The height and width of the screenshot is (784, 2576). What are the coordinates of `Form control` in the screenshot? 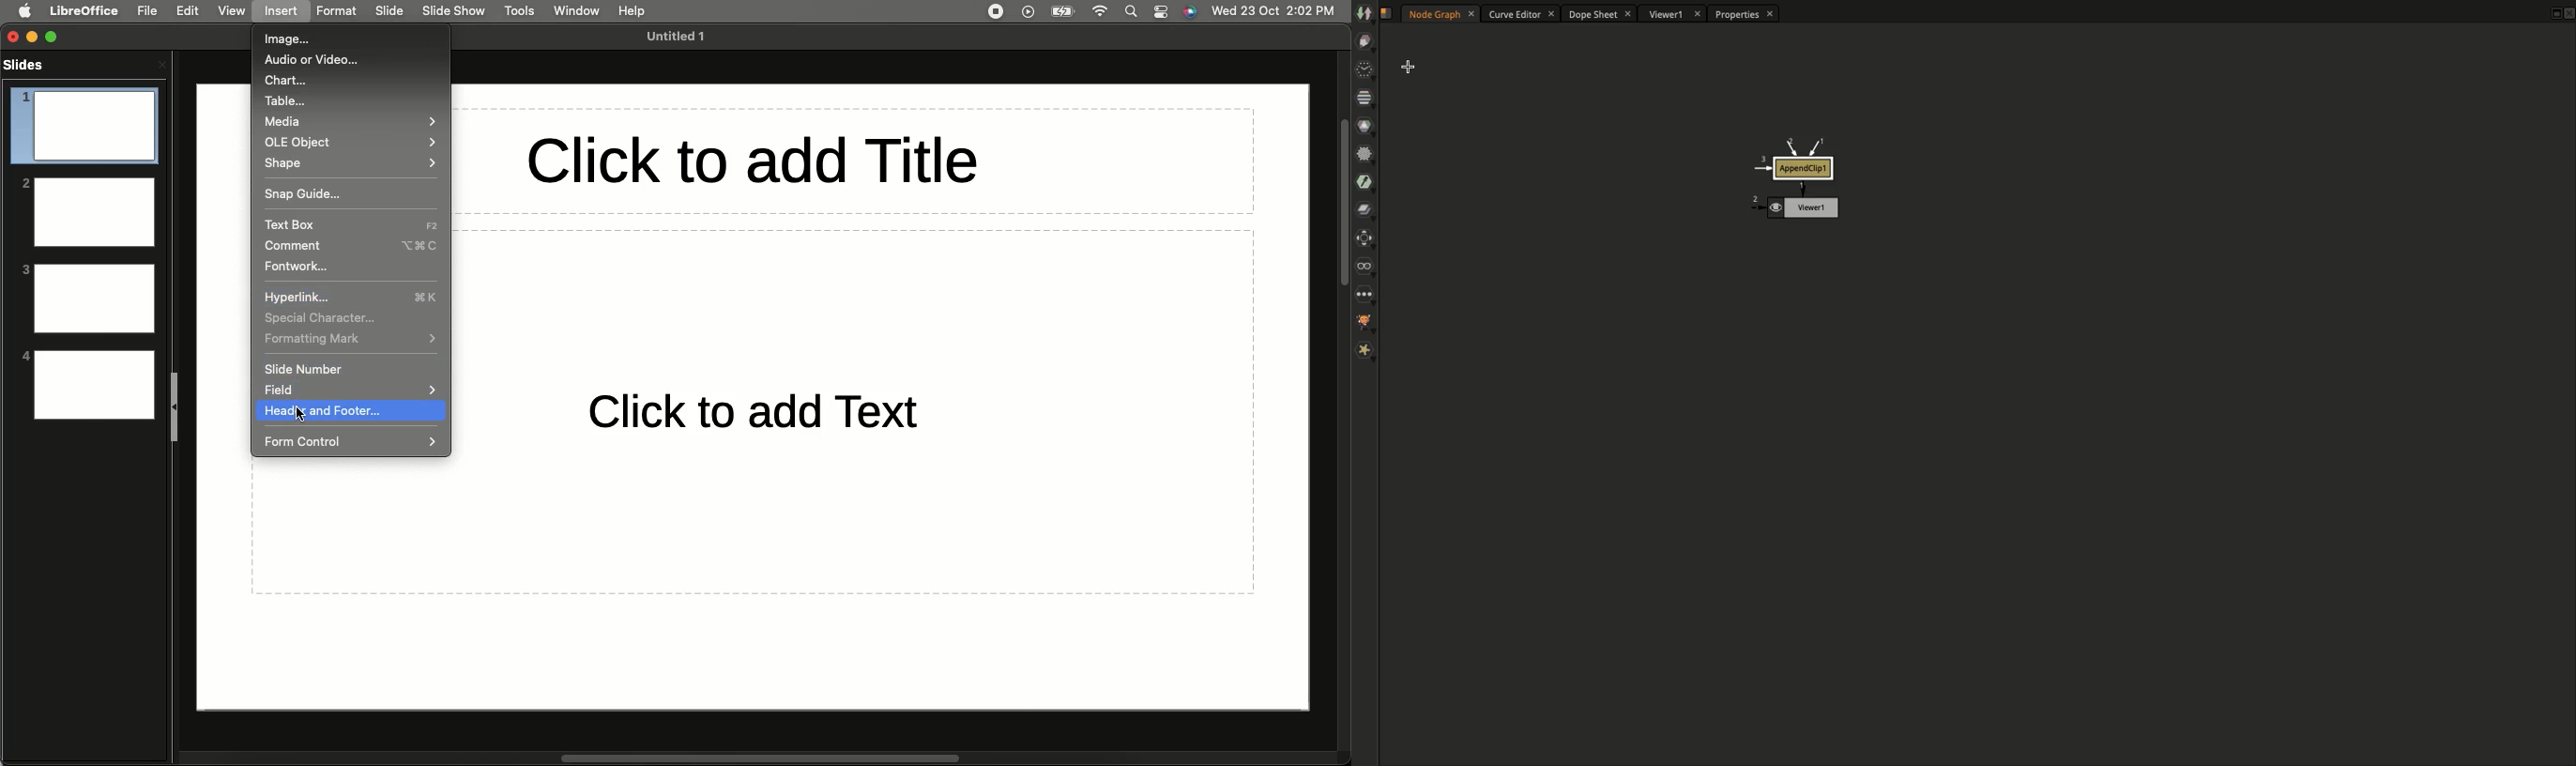 It's located at (350, 442).